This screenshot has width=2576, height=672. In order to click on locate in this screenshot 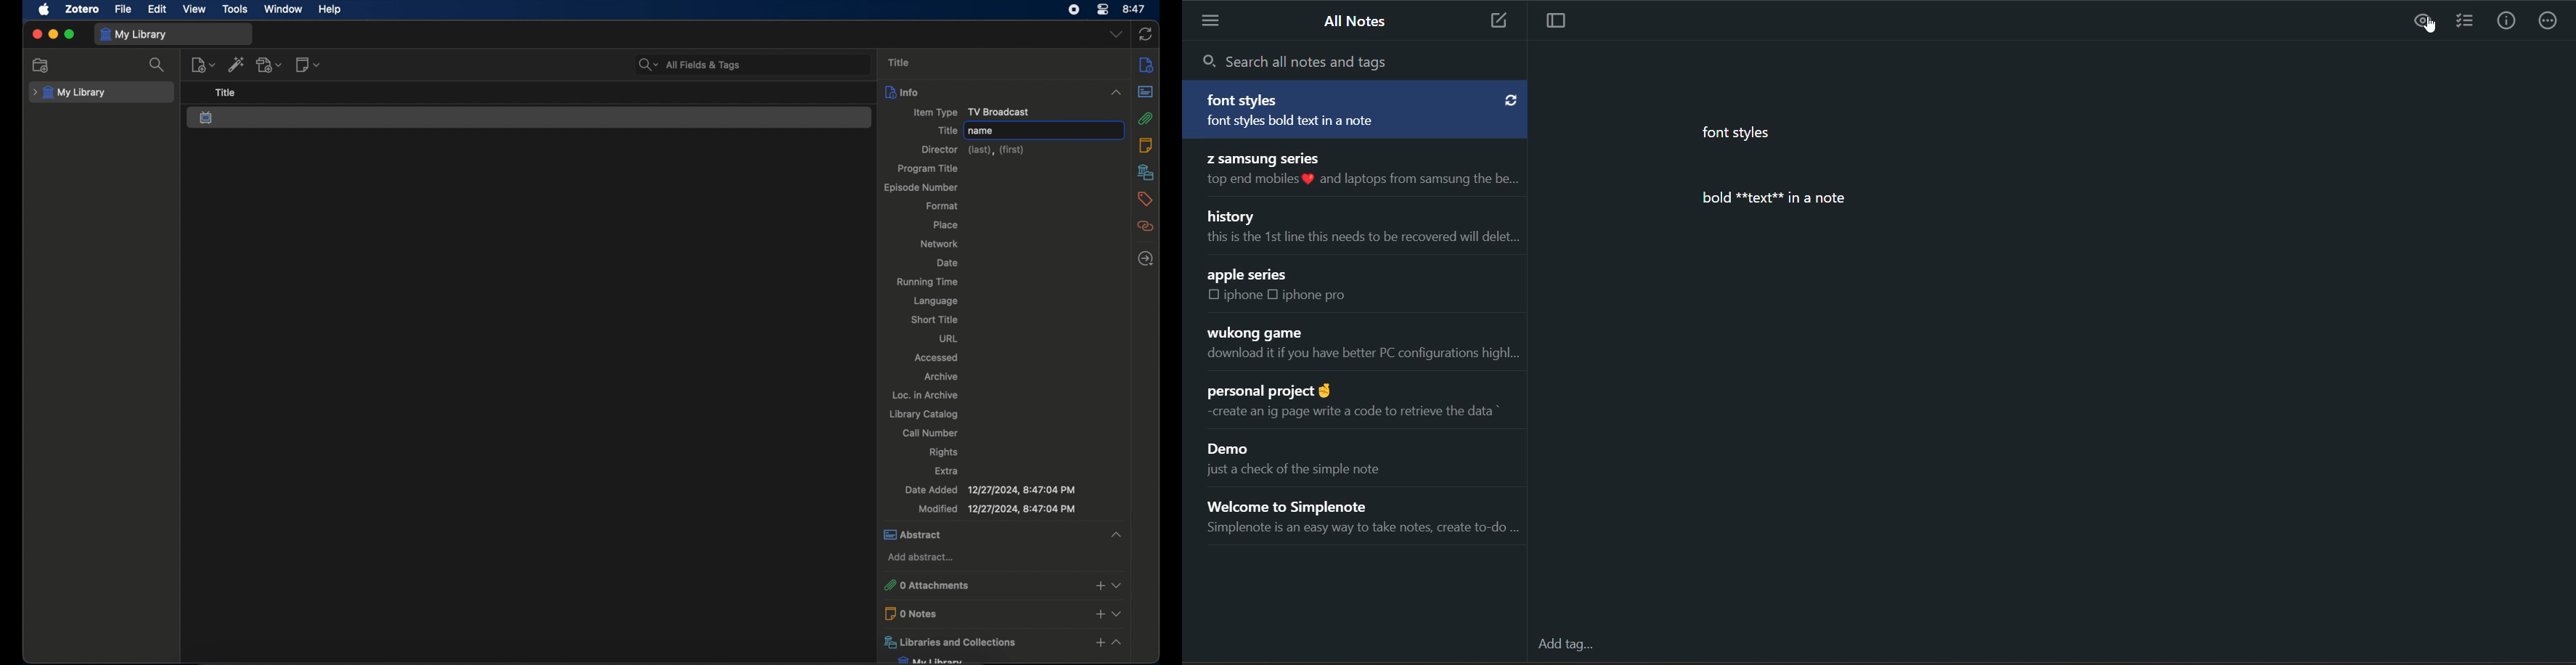, I will do `click(1146, 259)`.